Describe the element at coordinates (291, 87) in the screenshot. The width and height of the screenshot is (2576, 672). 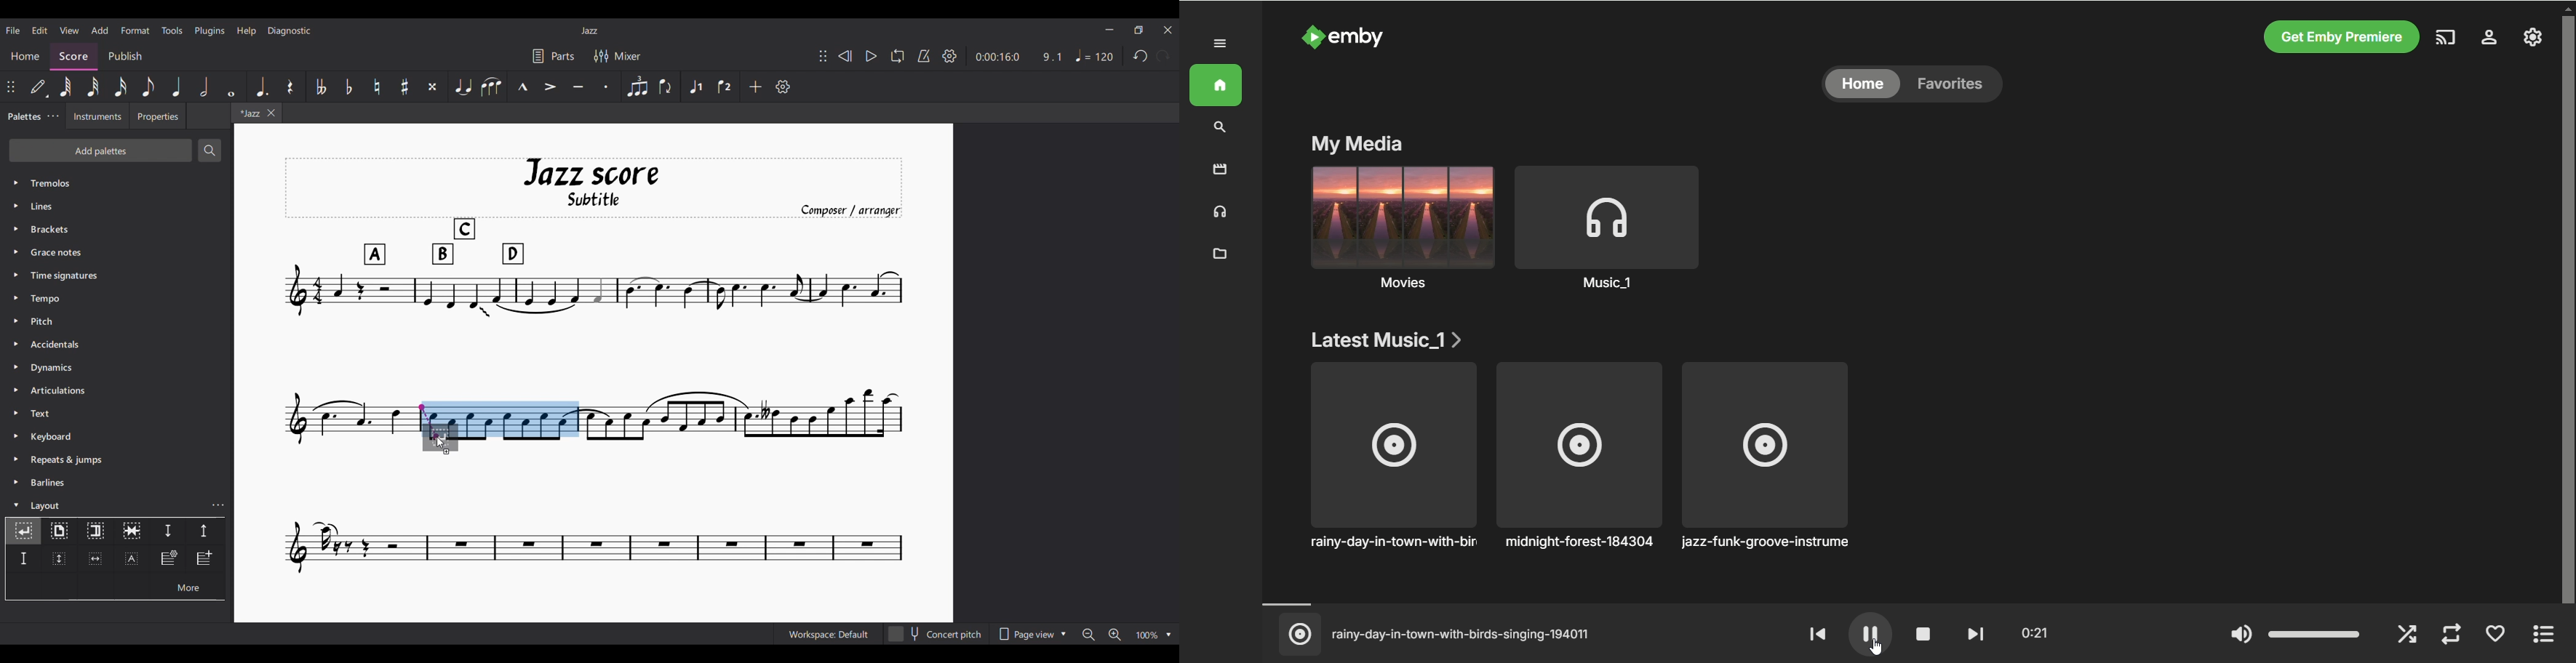
I see `Rest` at that location.